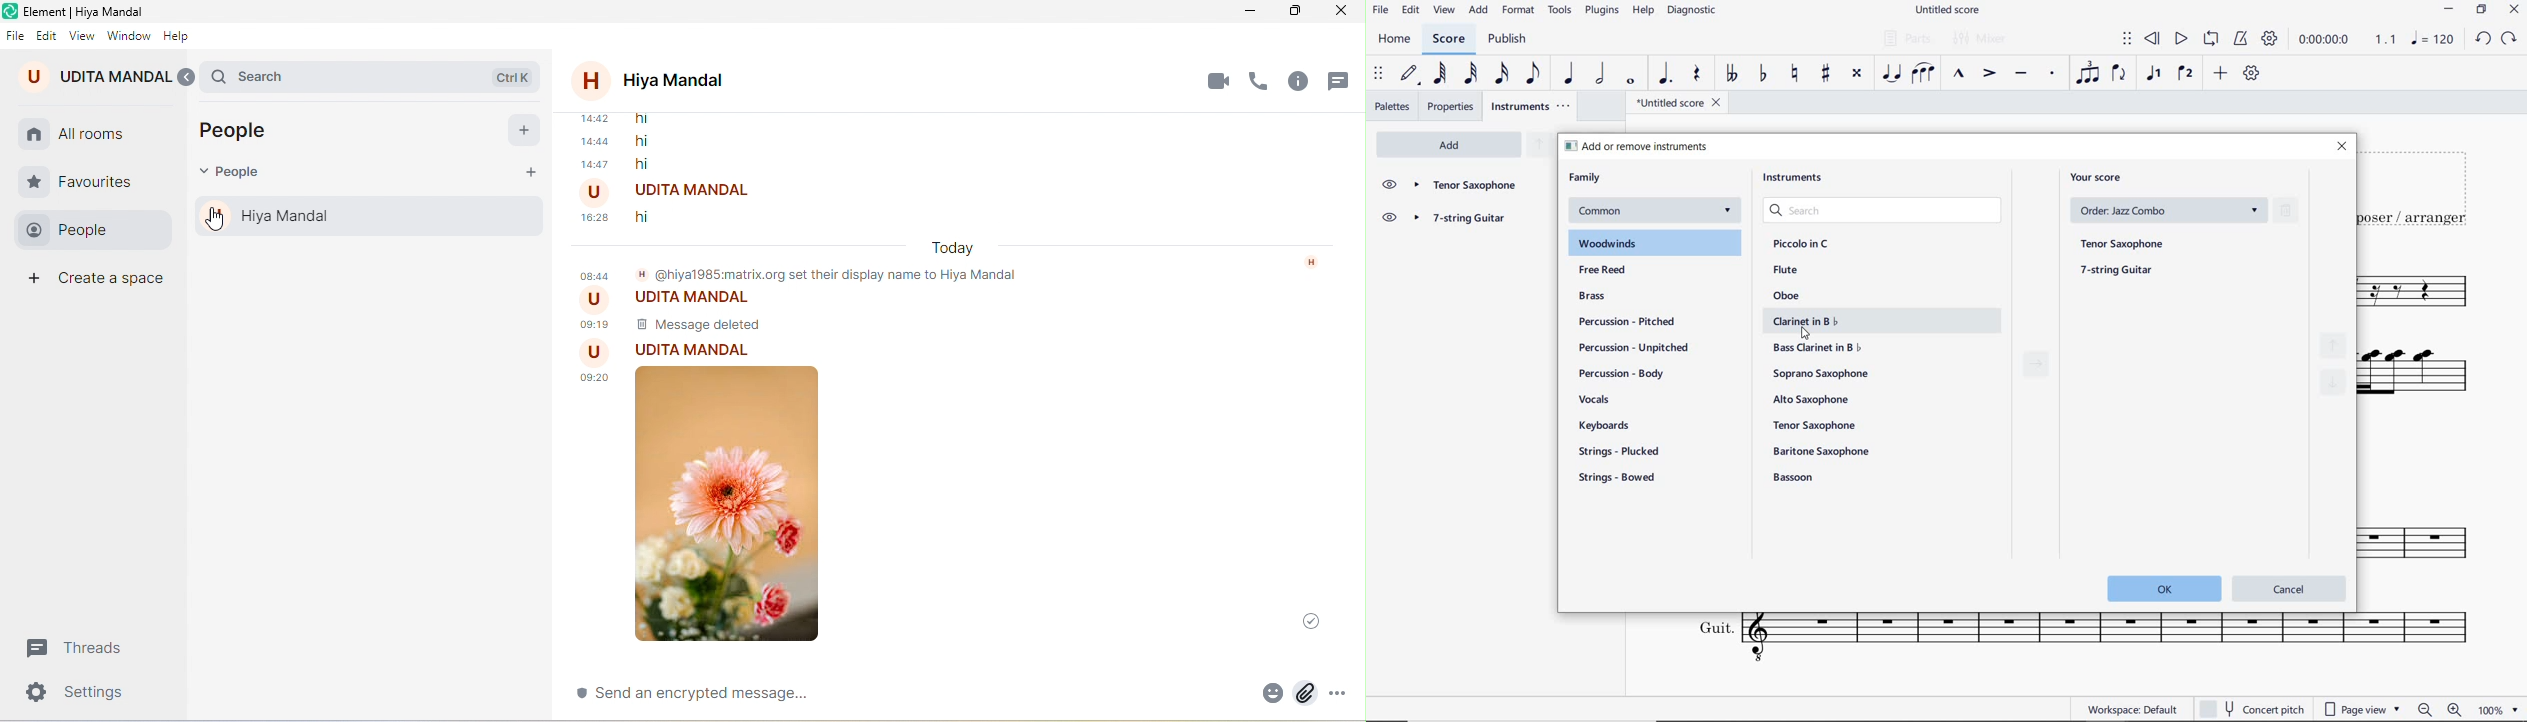 The width and height of the screenshot is (2548, 728). Describe the element at coordinates (522, 130) in the screenshot. I see `start chat` at that location.